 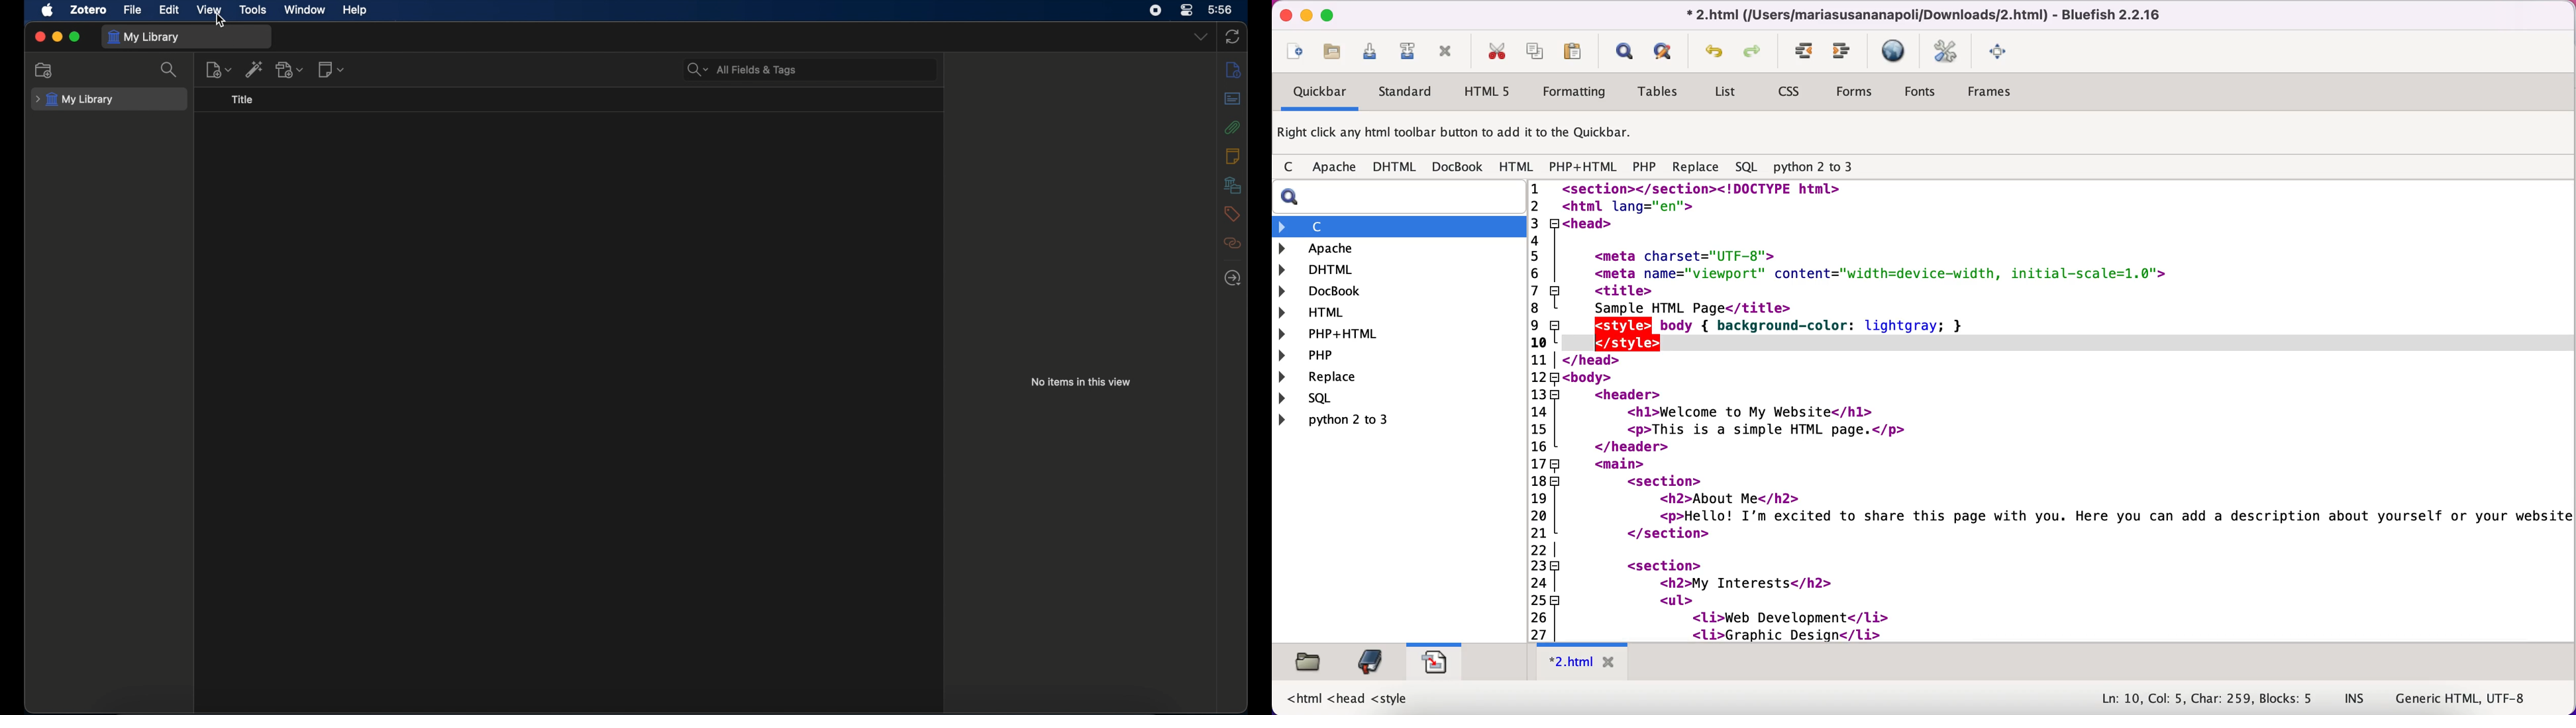 I want to click on tables, so click(x=1662, y=92).